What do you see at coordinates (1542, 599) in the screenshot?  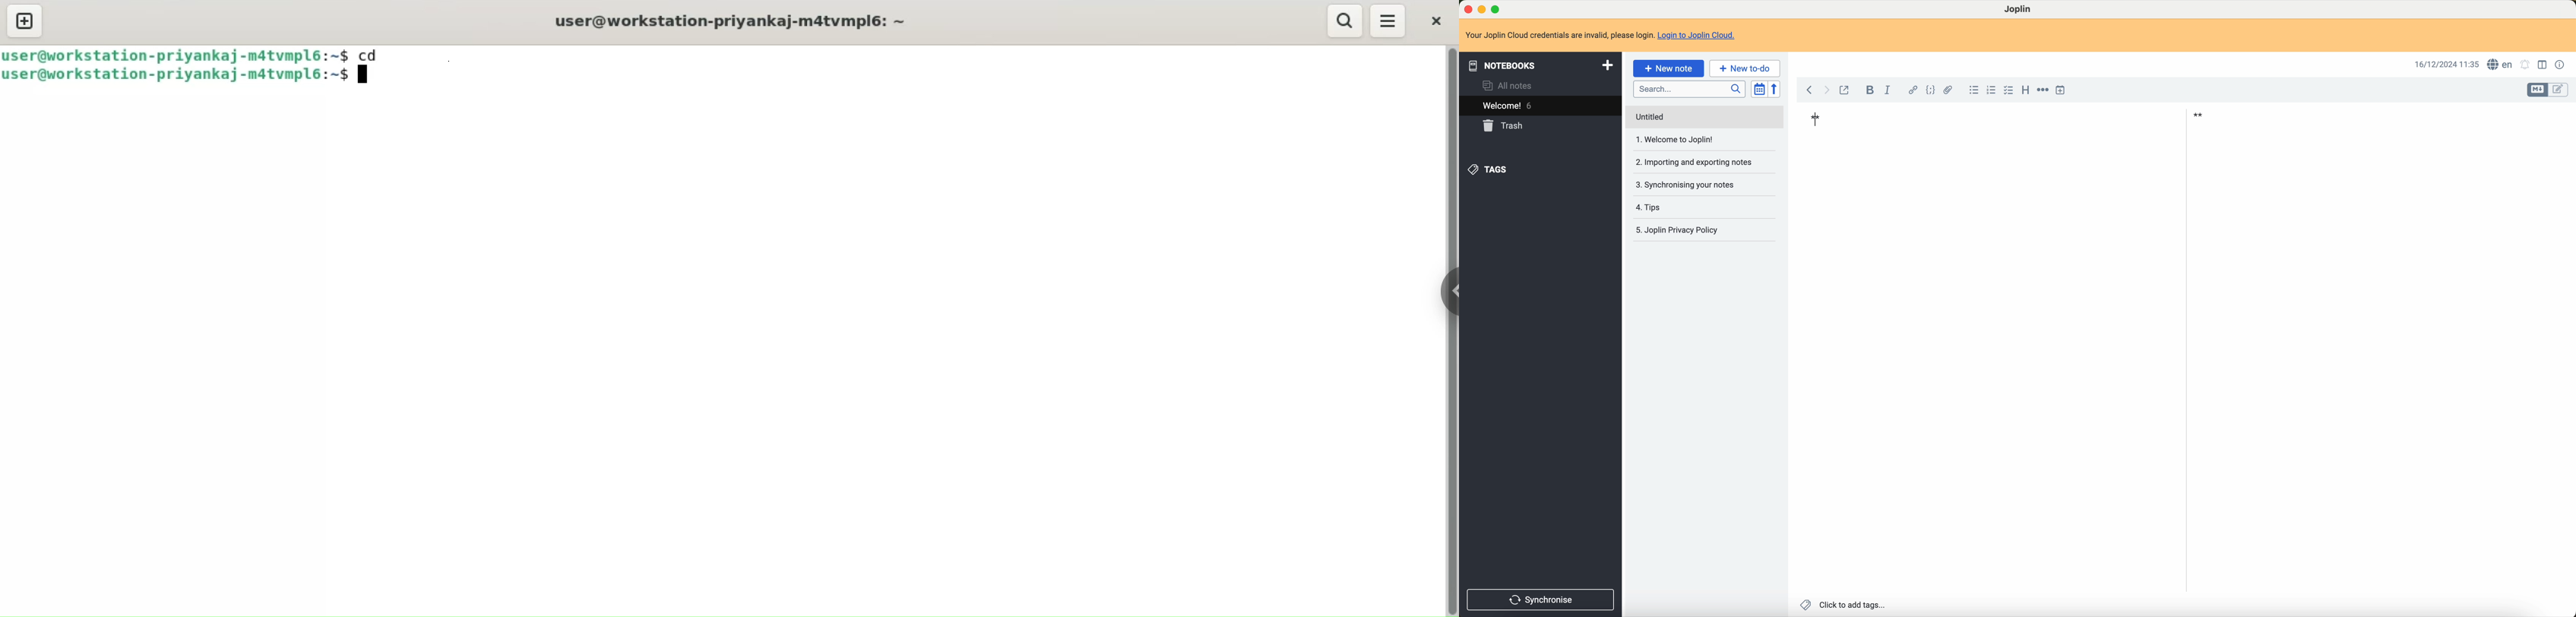 I see `synchronise` at bounding box center [1542, 599].